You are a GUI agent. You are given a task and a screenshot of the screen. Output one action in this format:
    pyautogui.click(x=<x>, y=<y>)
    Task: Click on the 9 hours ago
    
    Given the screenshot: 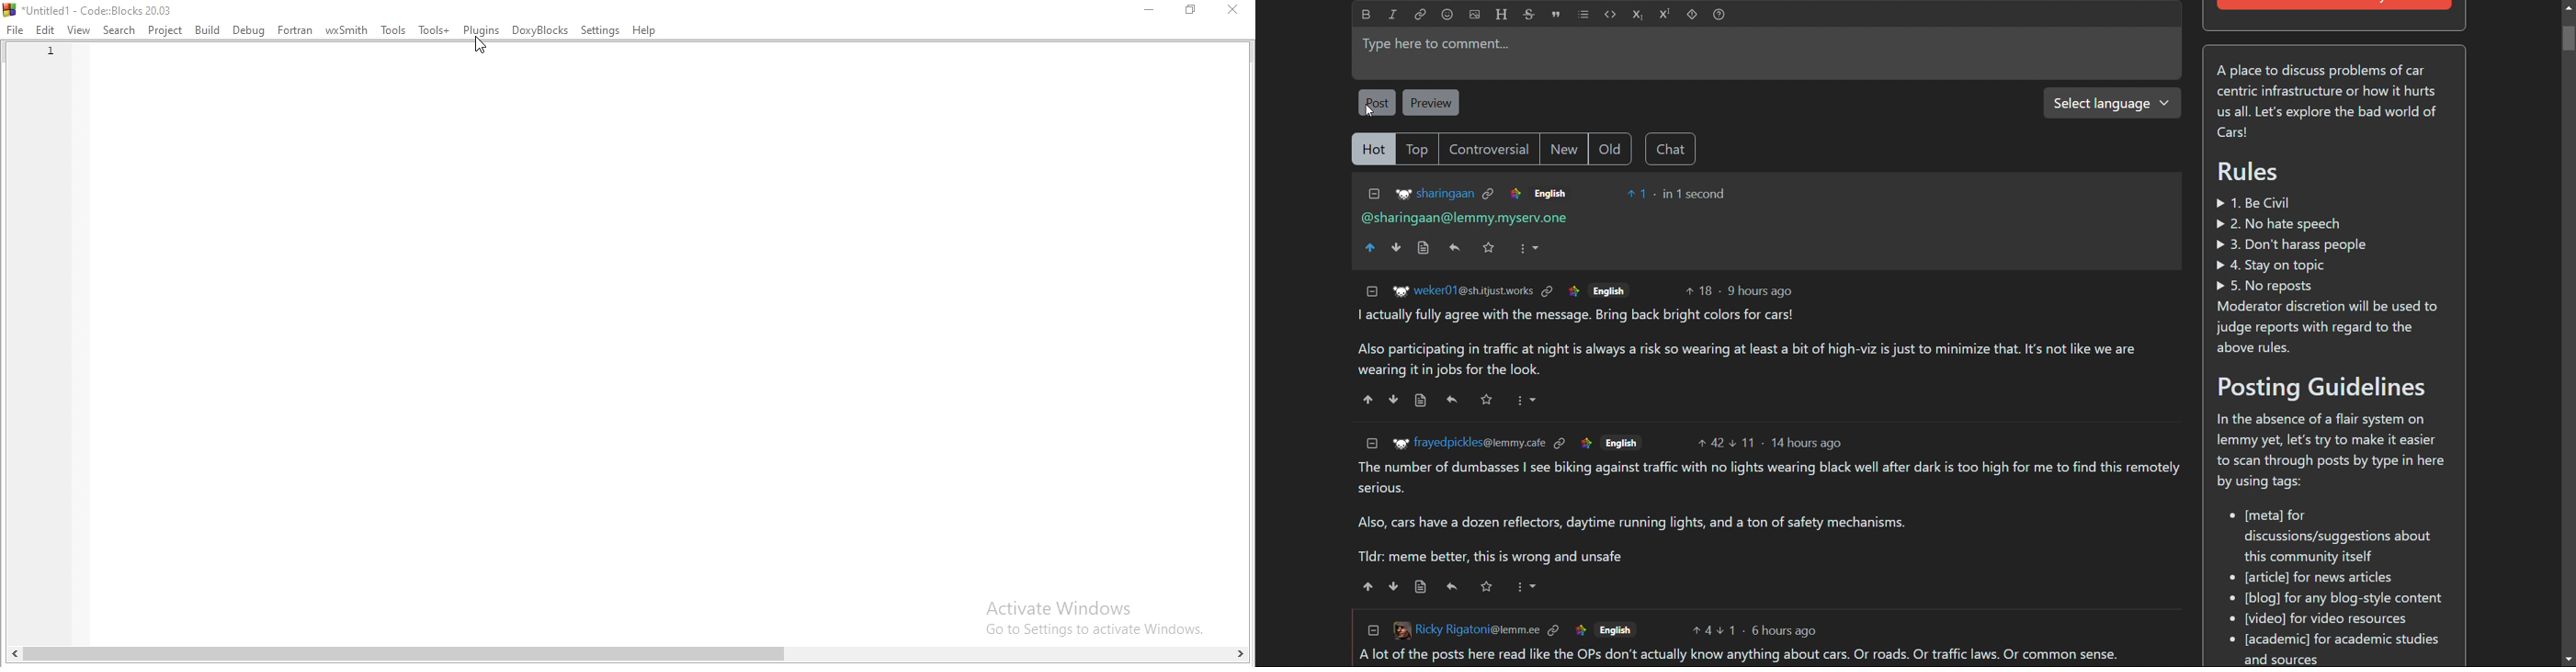 What is the action you would take?
    pyautogui.click(x=1760, y=290)
    